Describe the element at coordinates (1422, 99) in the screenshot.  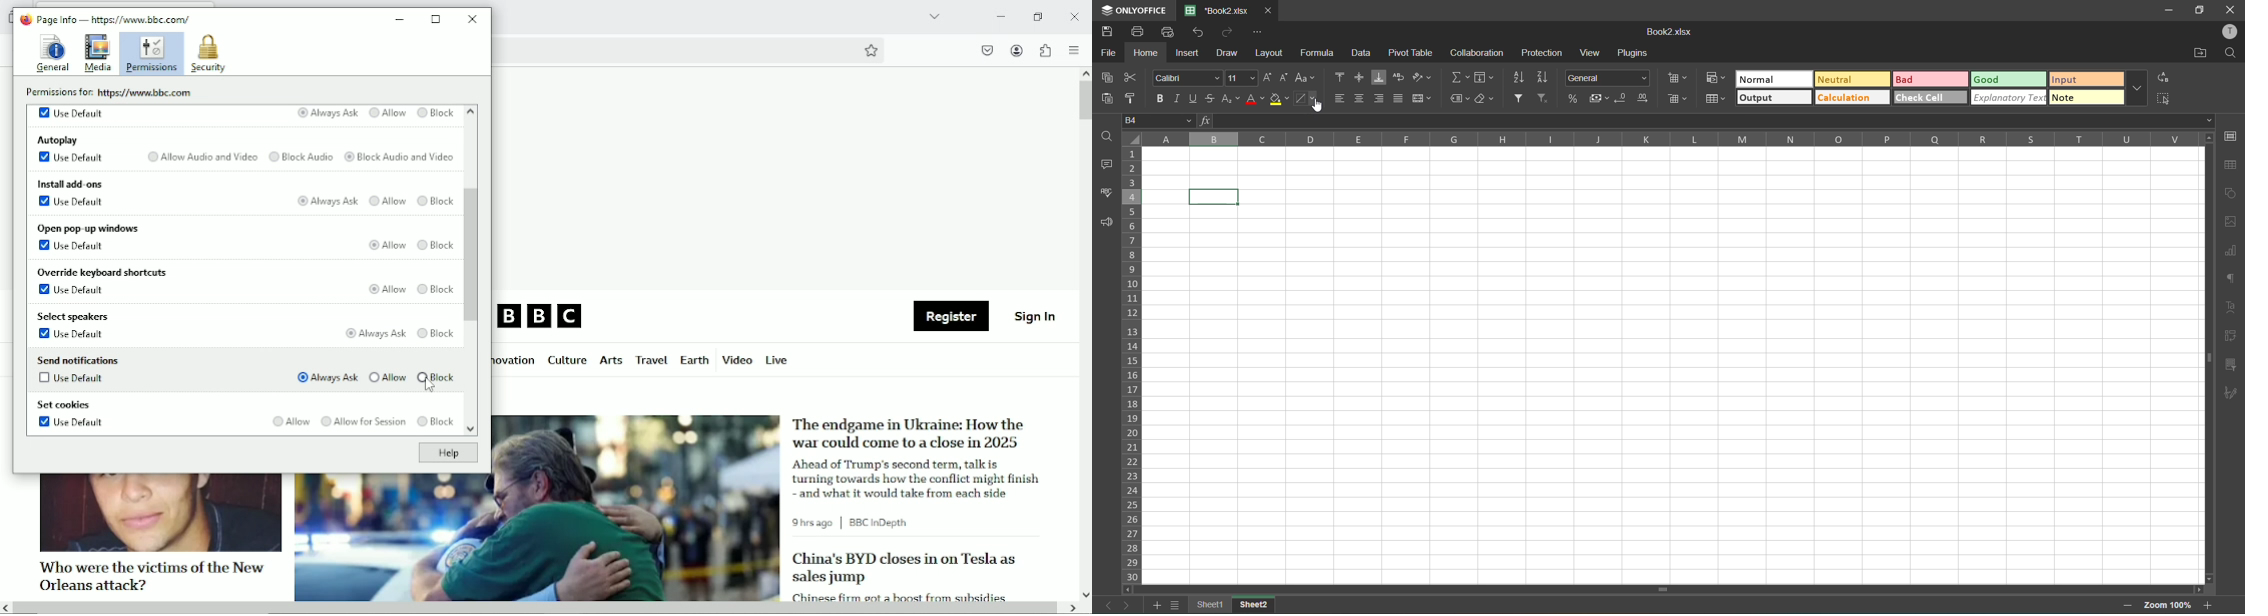
I see `merge and center` at that location.